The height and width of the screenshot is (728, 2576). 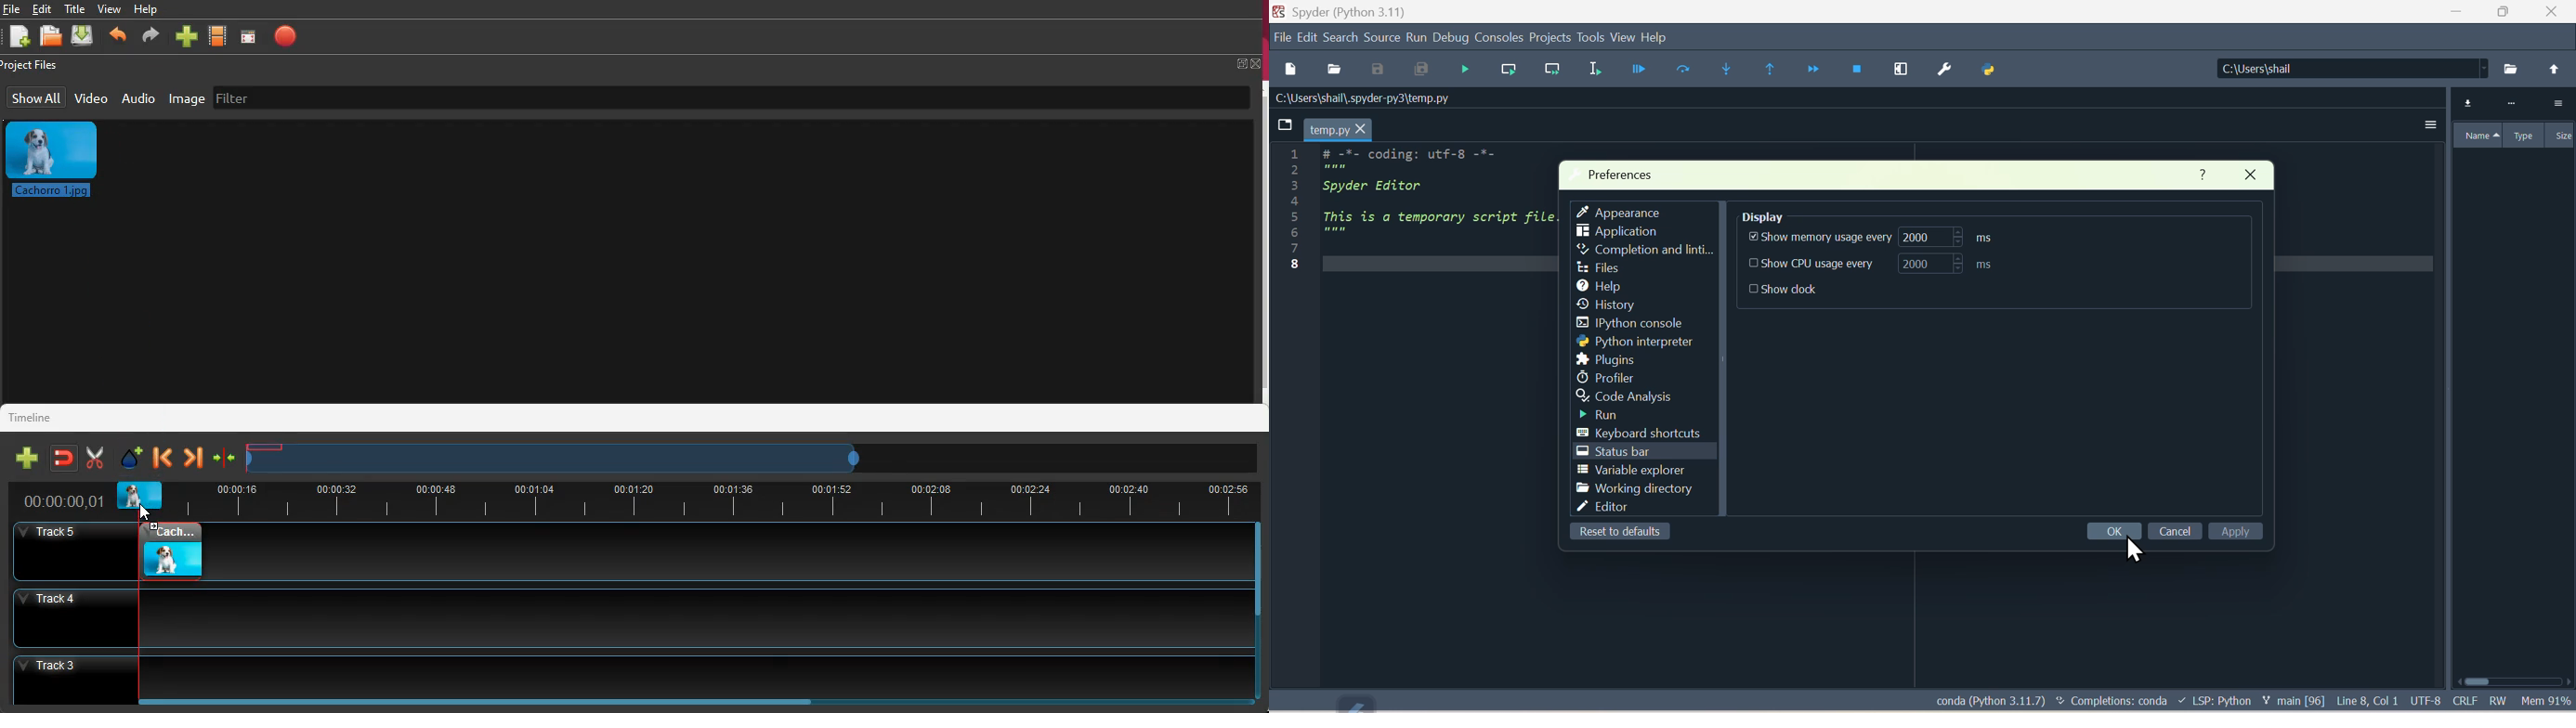 What do you see at coordinates (1596, 414) in the screenshot?
I see `Run` at bounding box center [1596, 414].